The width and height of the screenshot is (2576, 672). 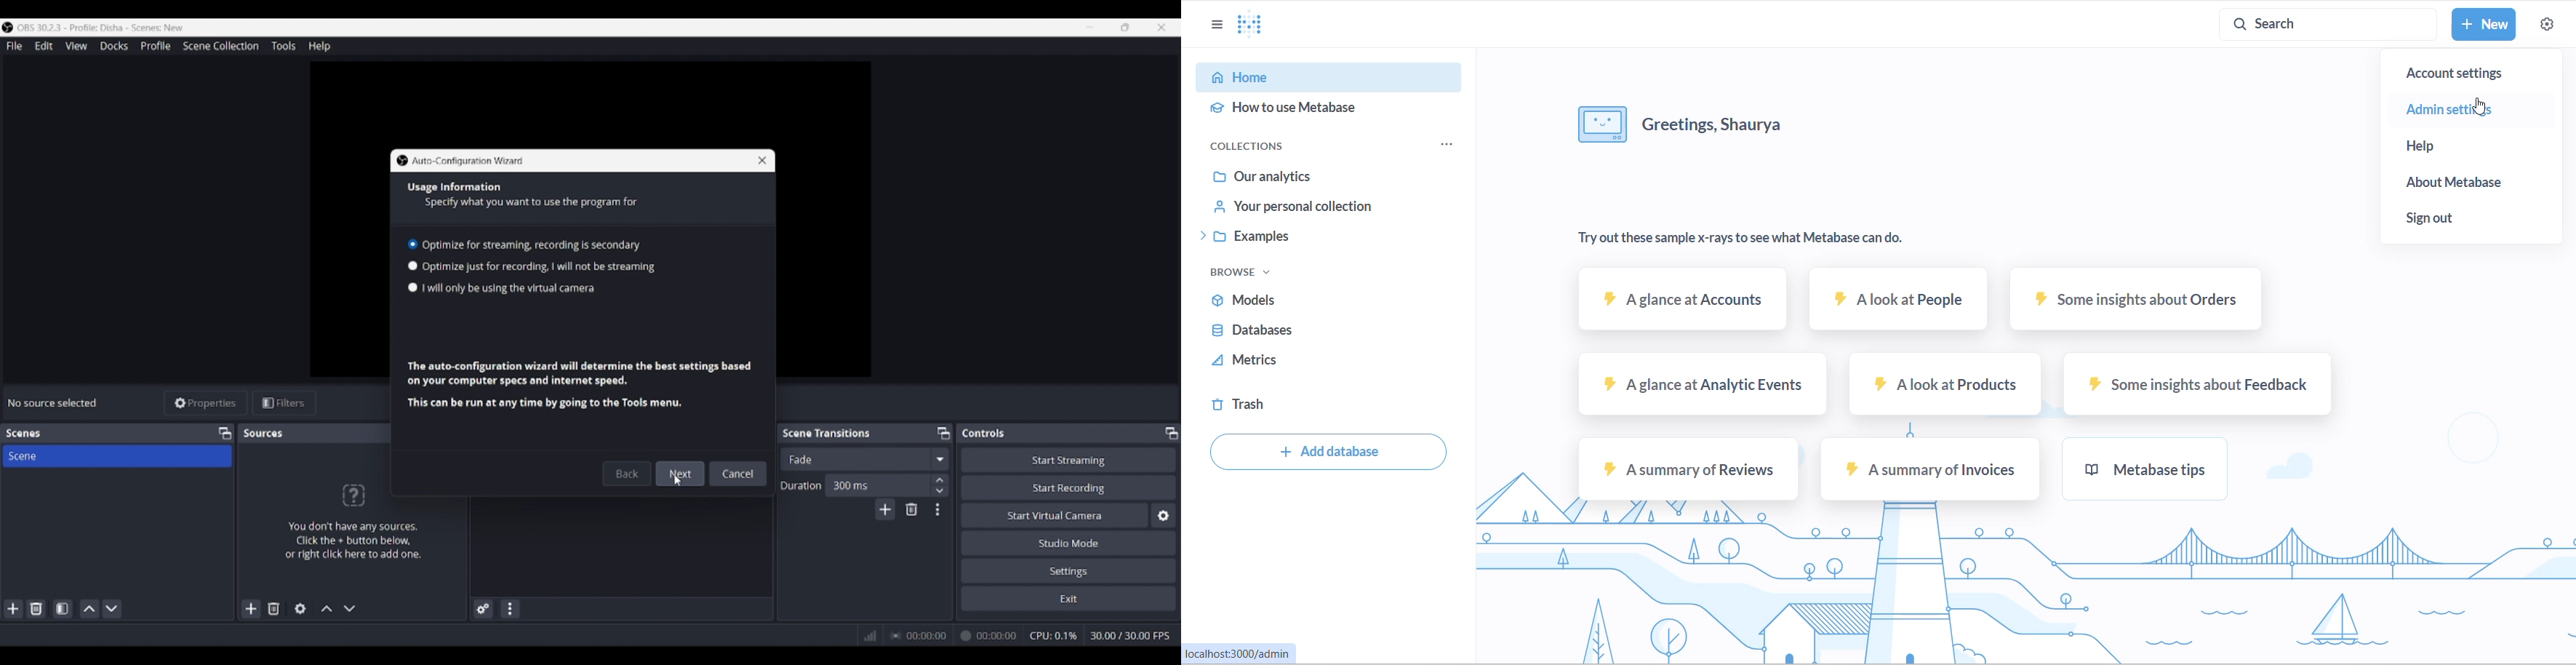 What do you see at coordinates (940, 459) in the screenshot?
I see `Fade options` at bounding box center [940, 459].